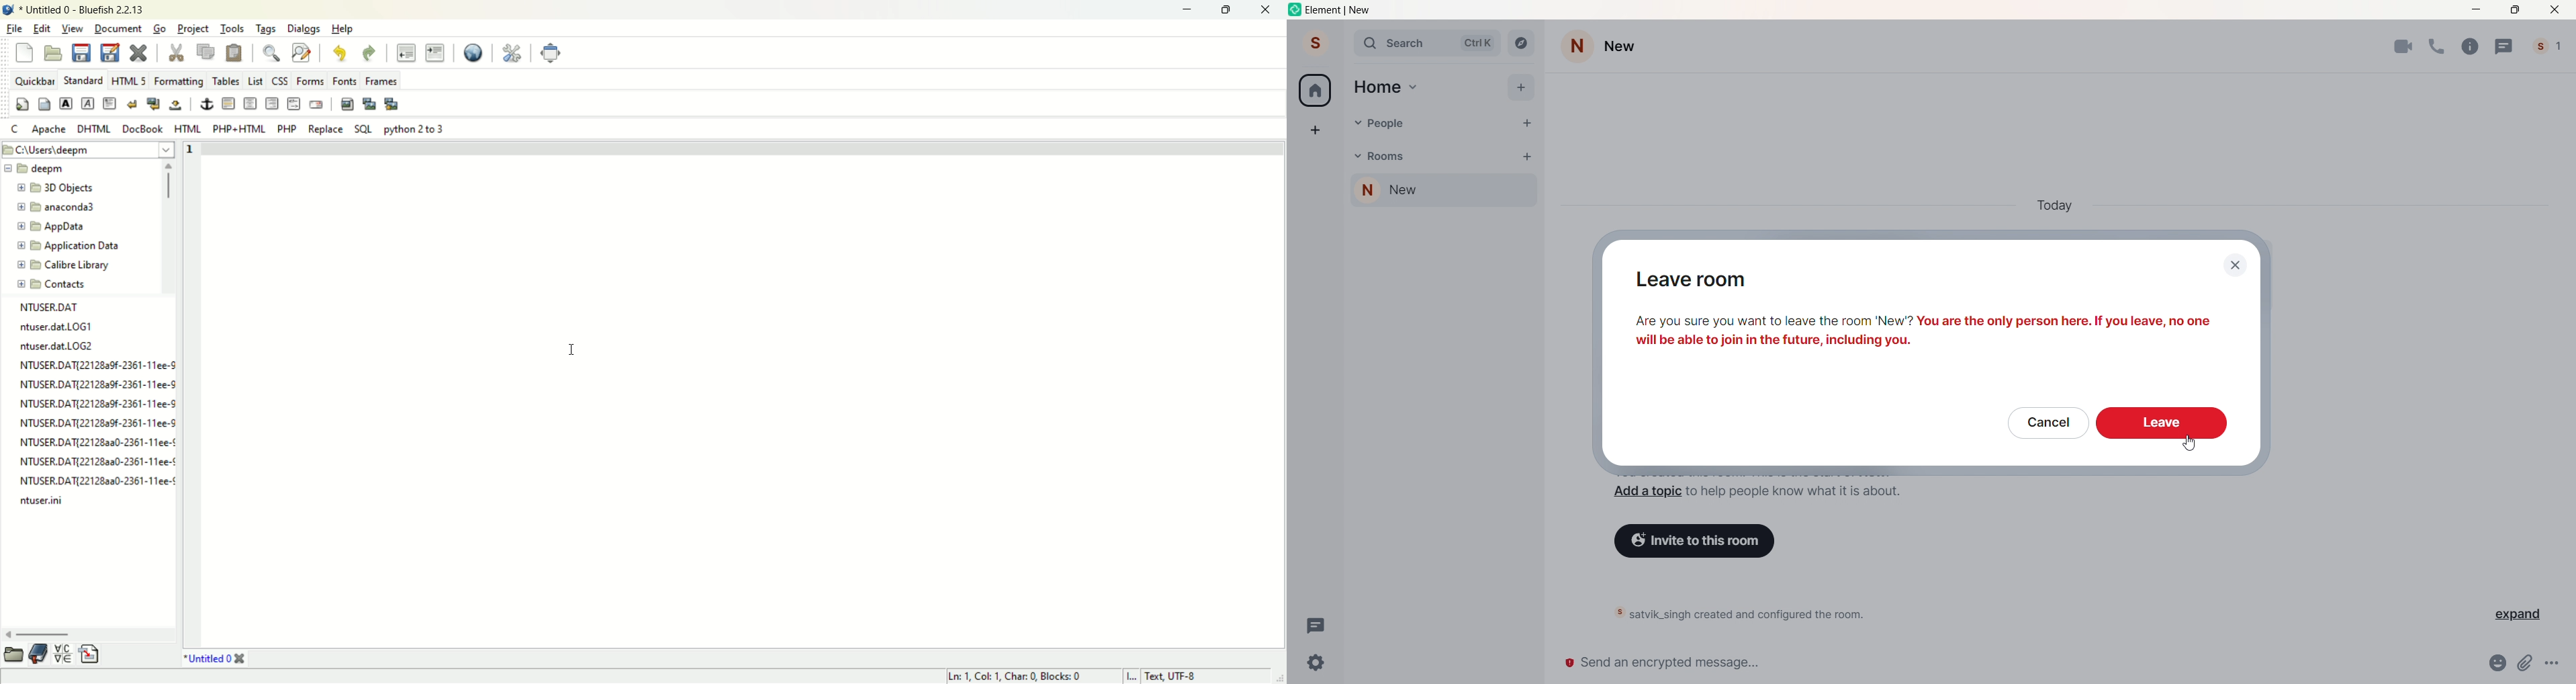  What do you see at coordinates (574, 347) in the screenshot?
I see `cursor` at bounding box center [574, 347].